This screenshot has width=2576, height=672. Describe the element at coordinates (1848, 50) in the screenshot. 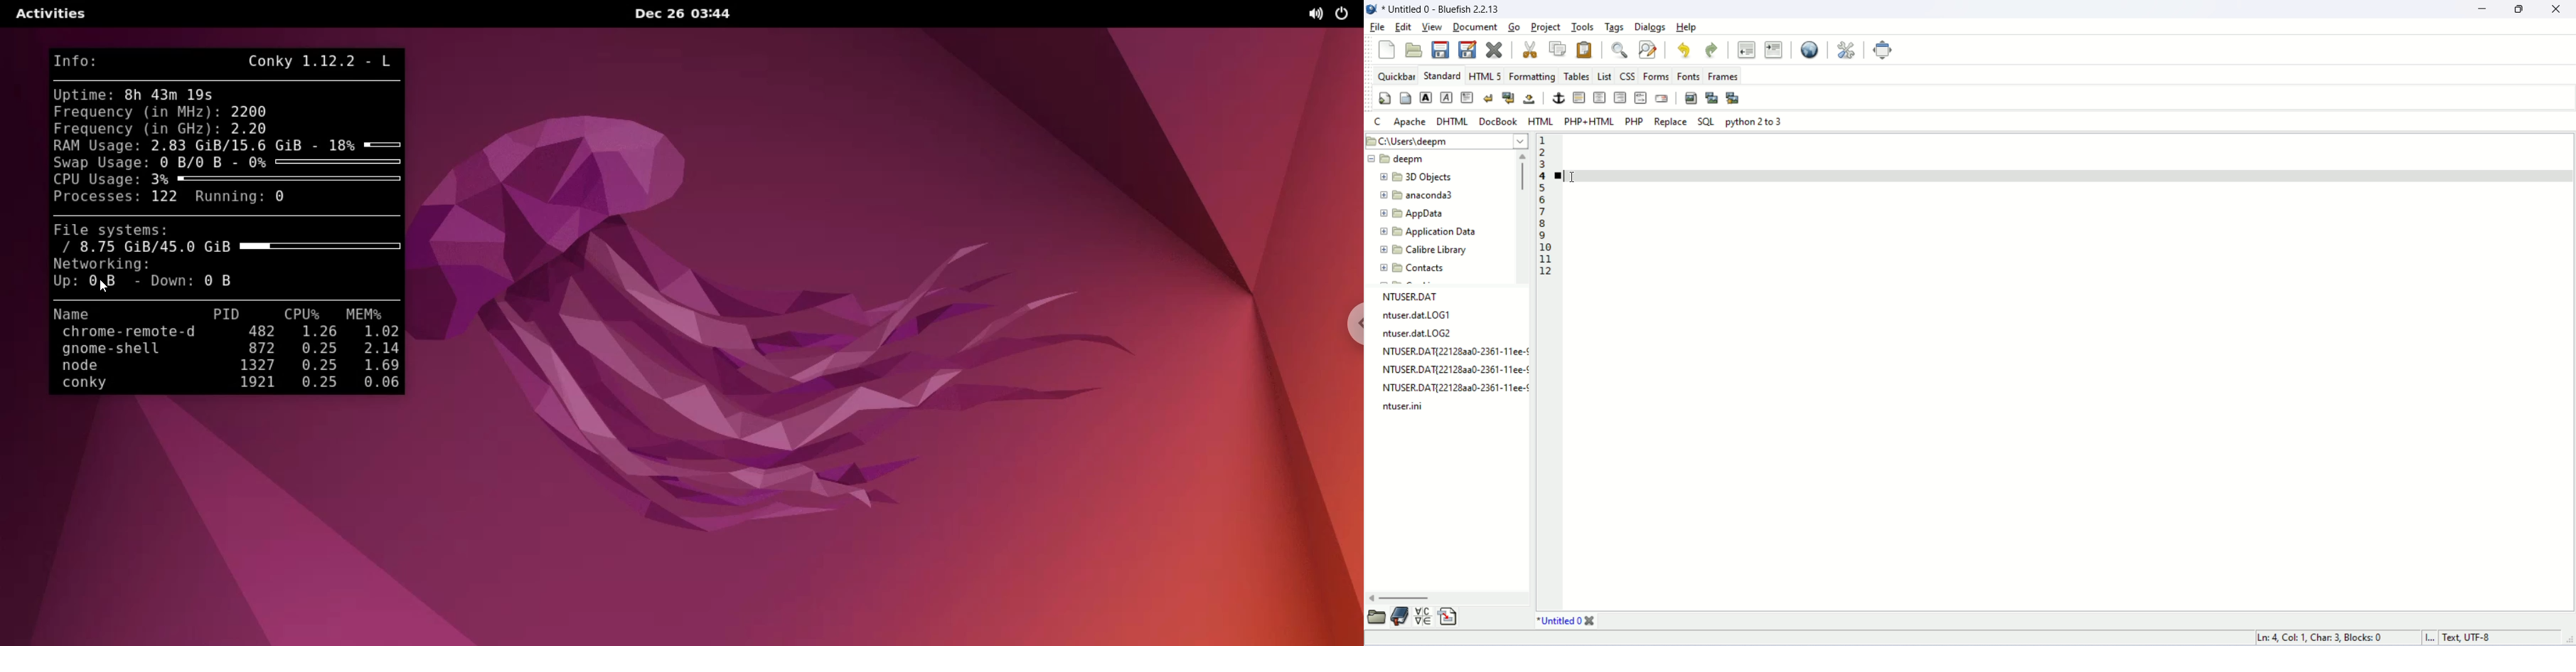

I see `edit preferences` at that location.